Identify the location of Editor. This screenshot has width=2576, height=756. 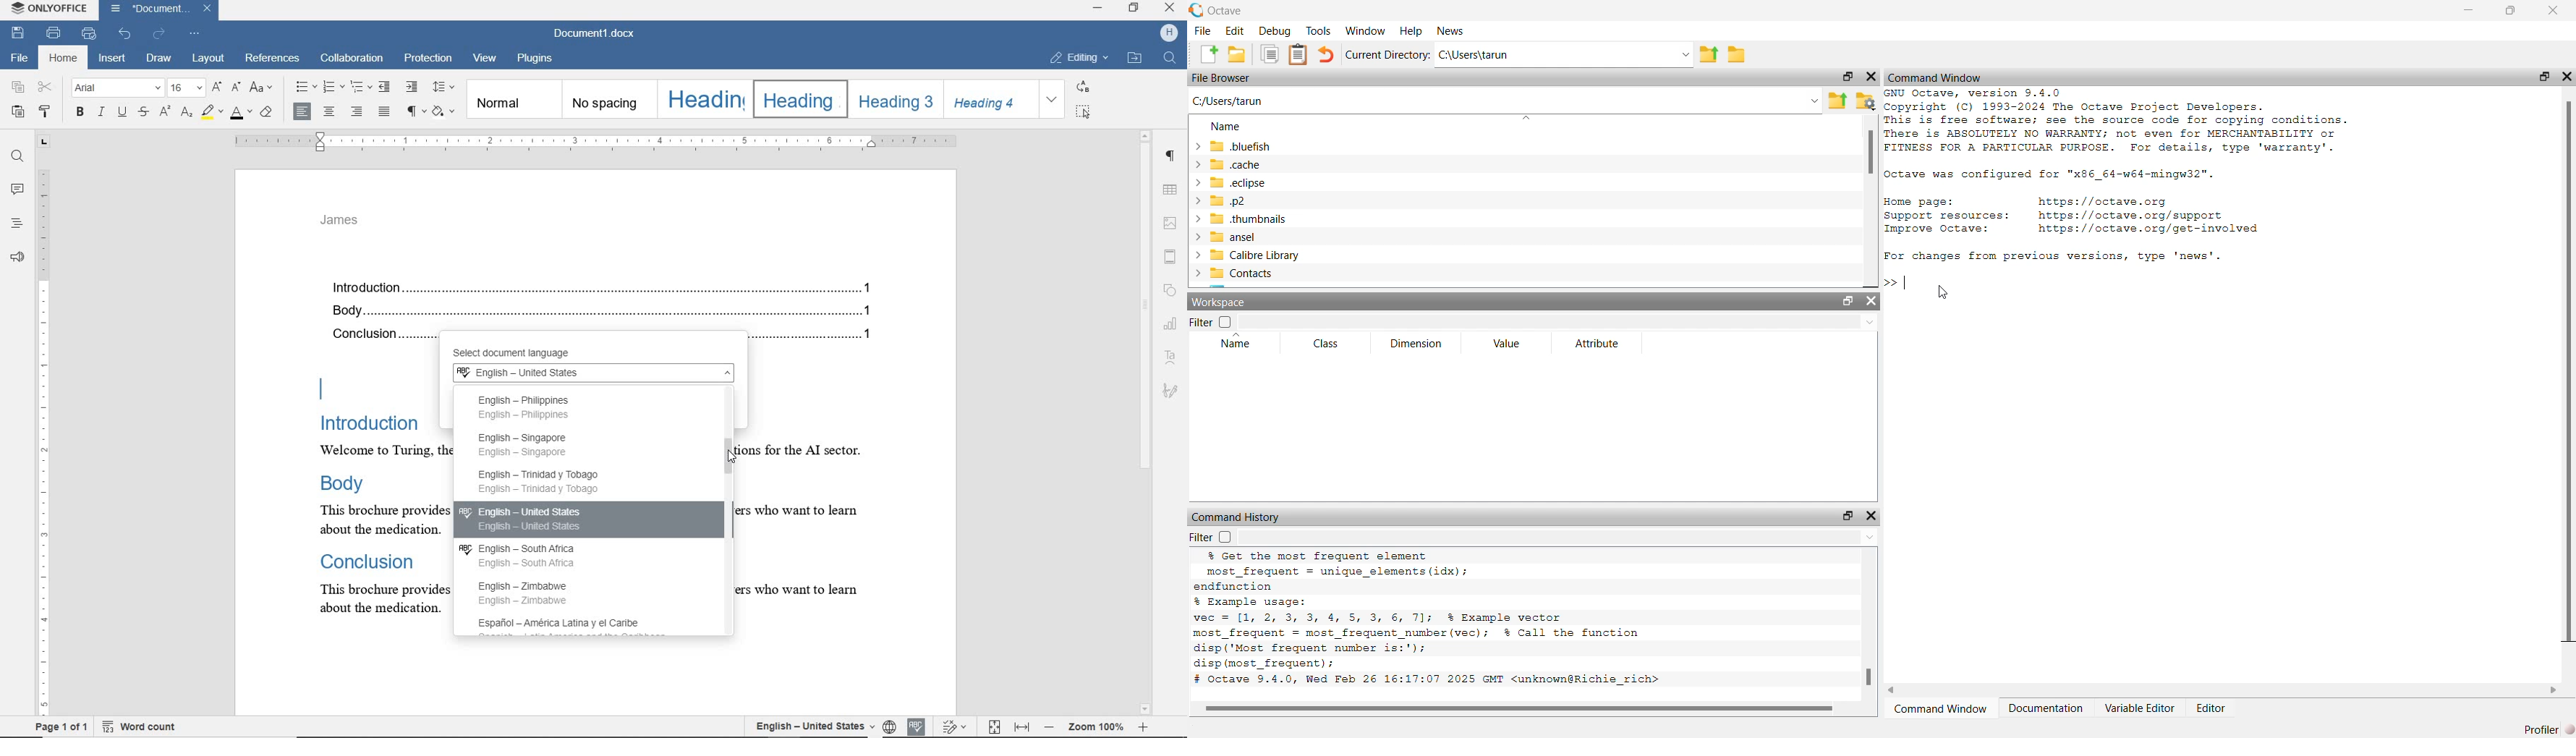
(2210, 708).